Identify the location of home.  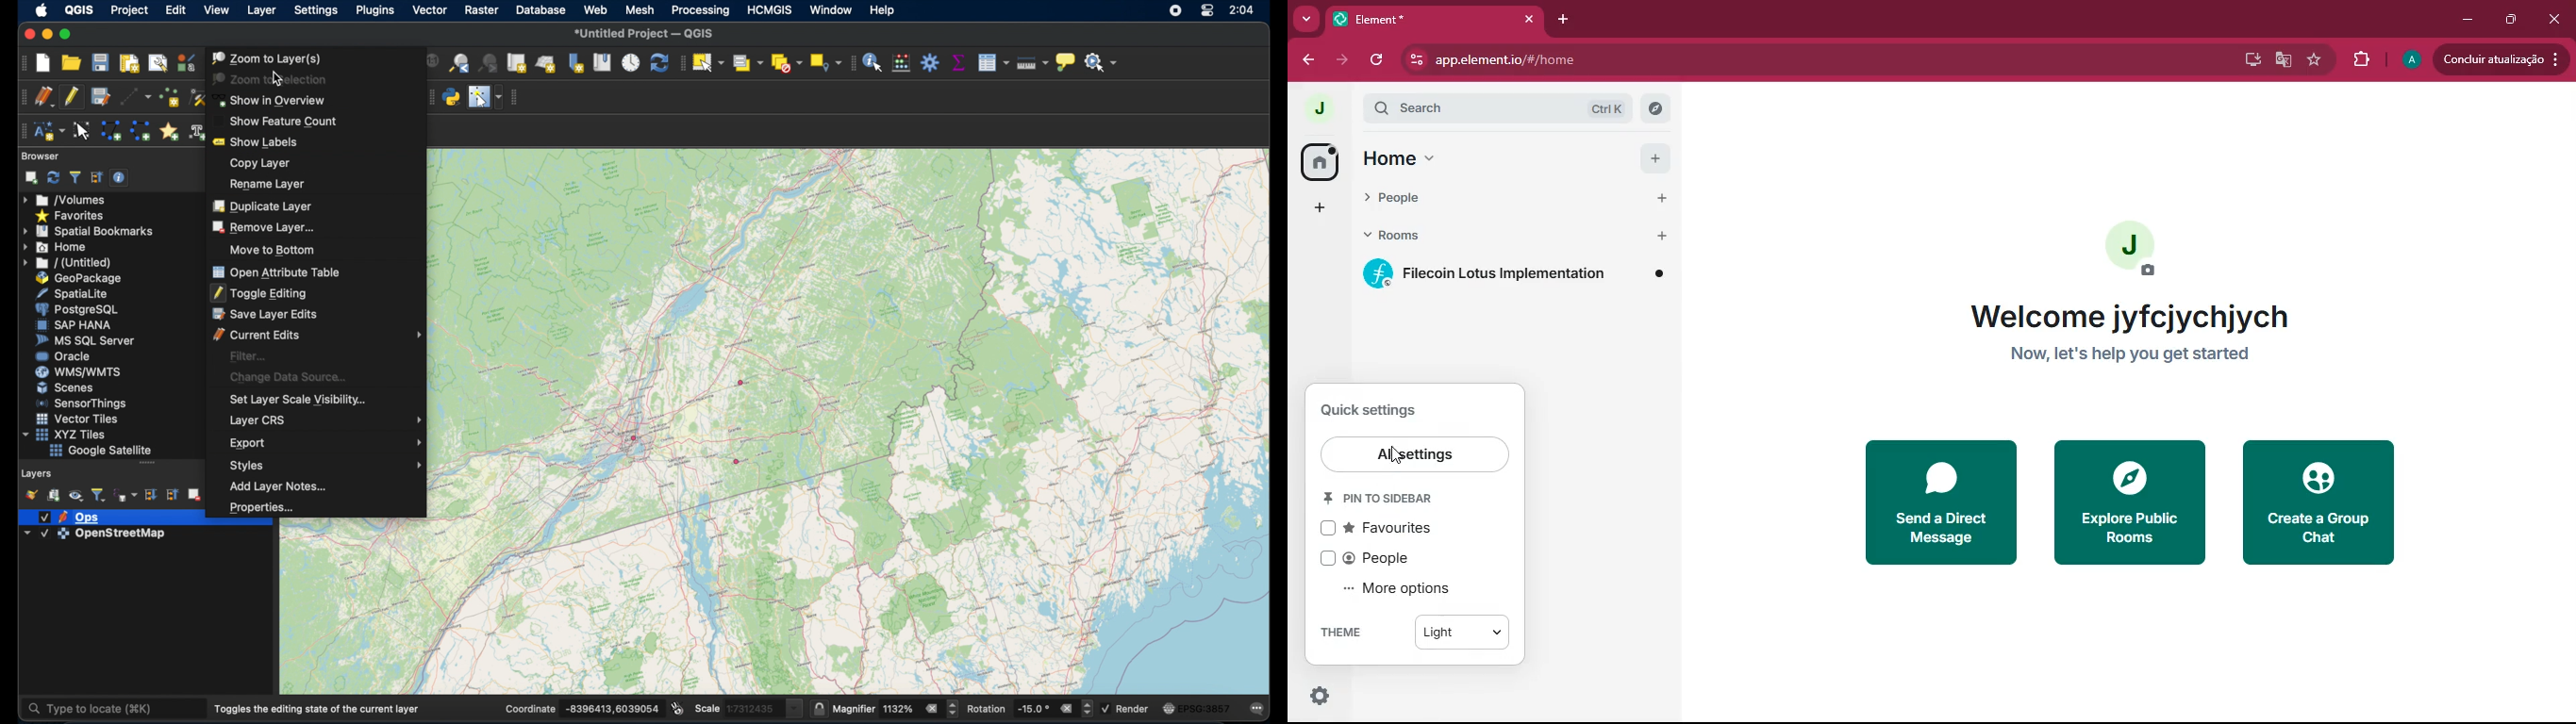
(1453, 157).